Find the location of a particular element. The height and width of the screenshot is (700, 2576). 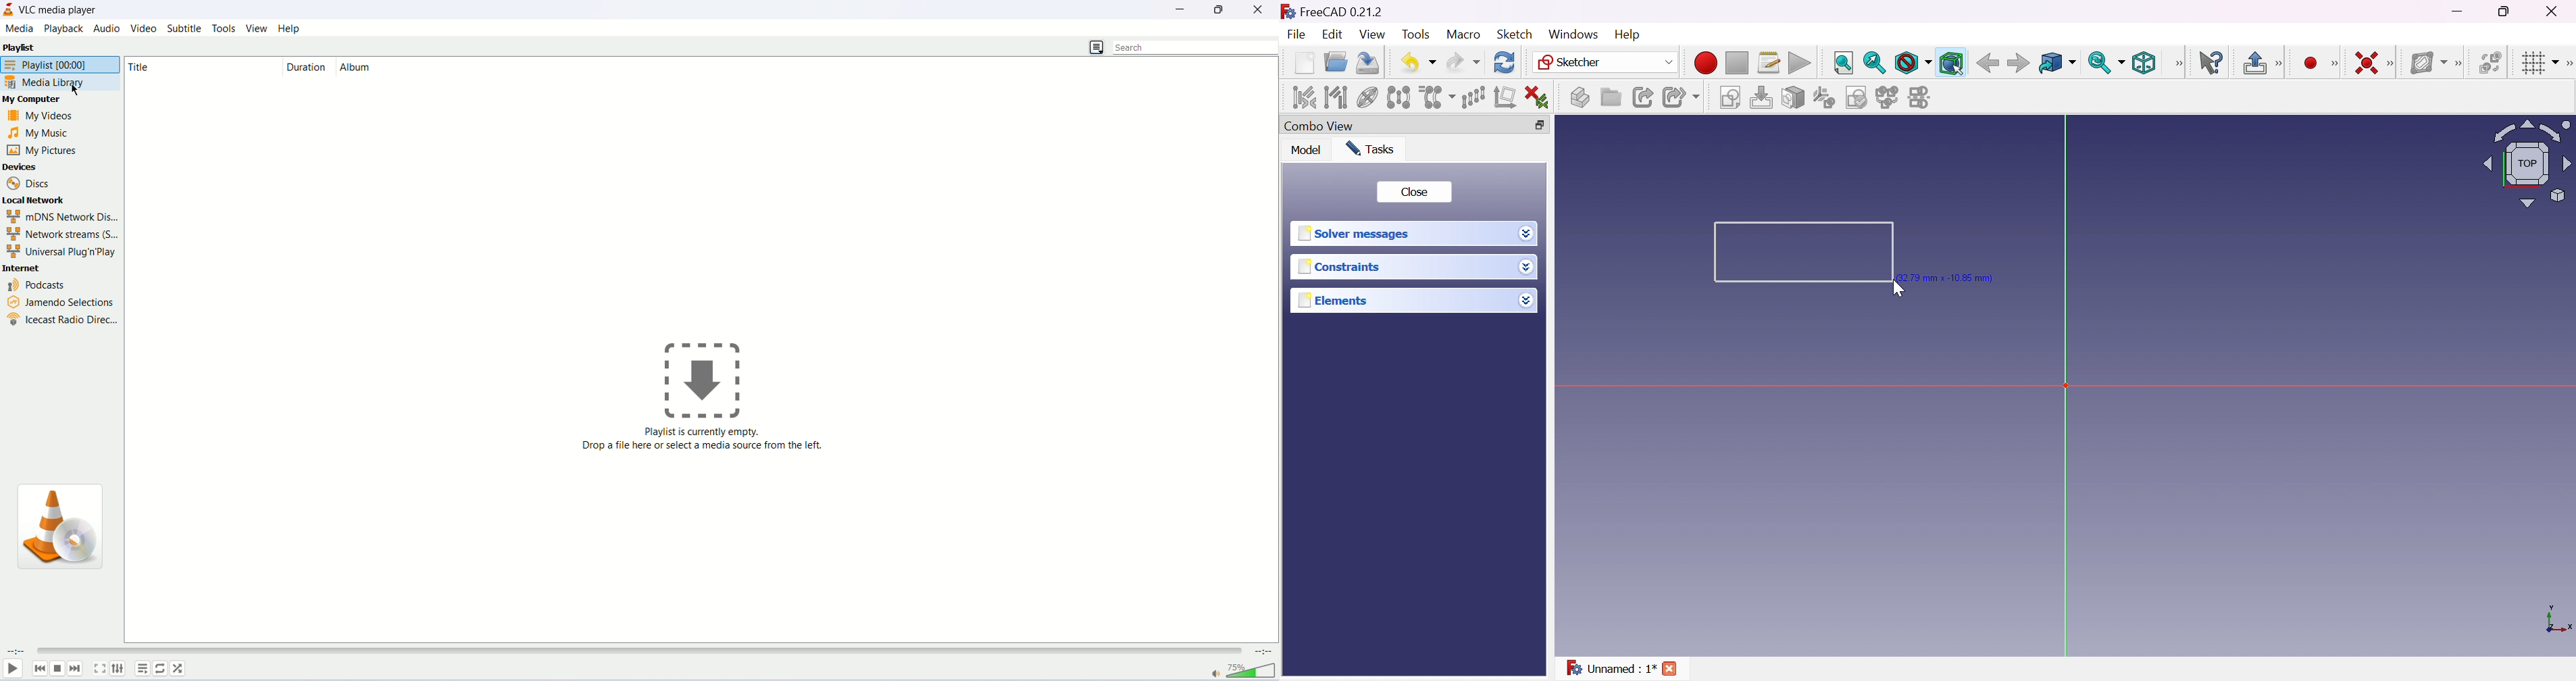

vlc icon is located at coordinates (66, 525).